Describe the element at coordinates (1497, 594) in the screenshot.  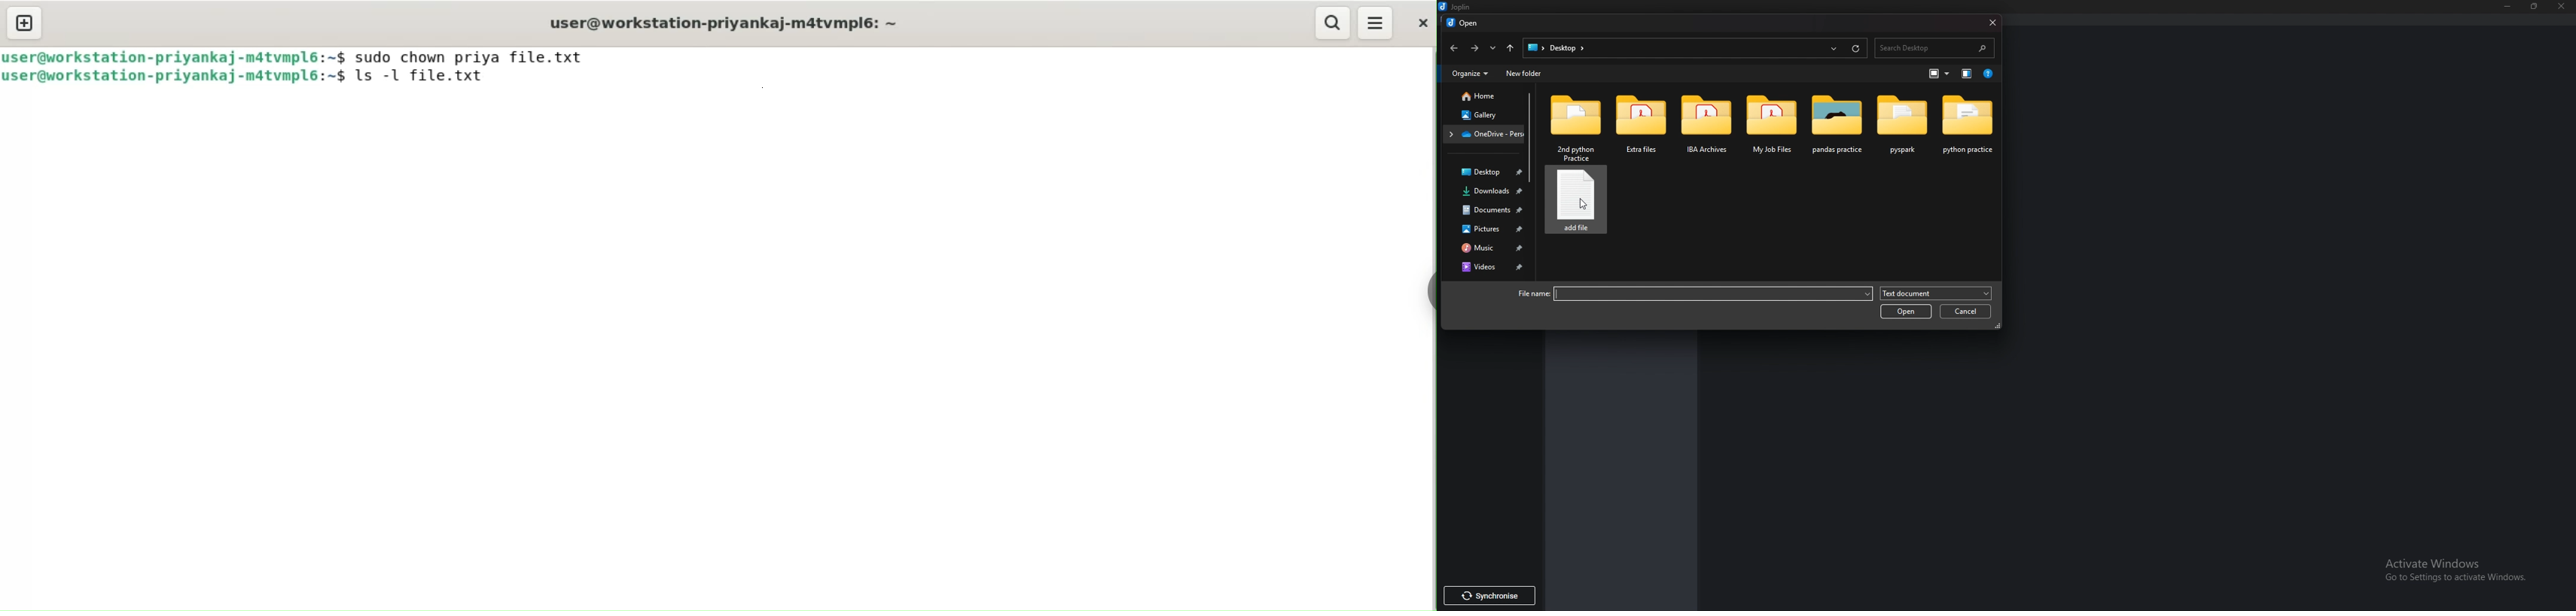
I see `synchronise` at that location.